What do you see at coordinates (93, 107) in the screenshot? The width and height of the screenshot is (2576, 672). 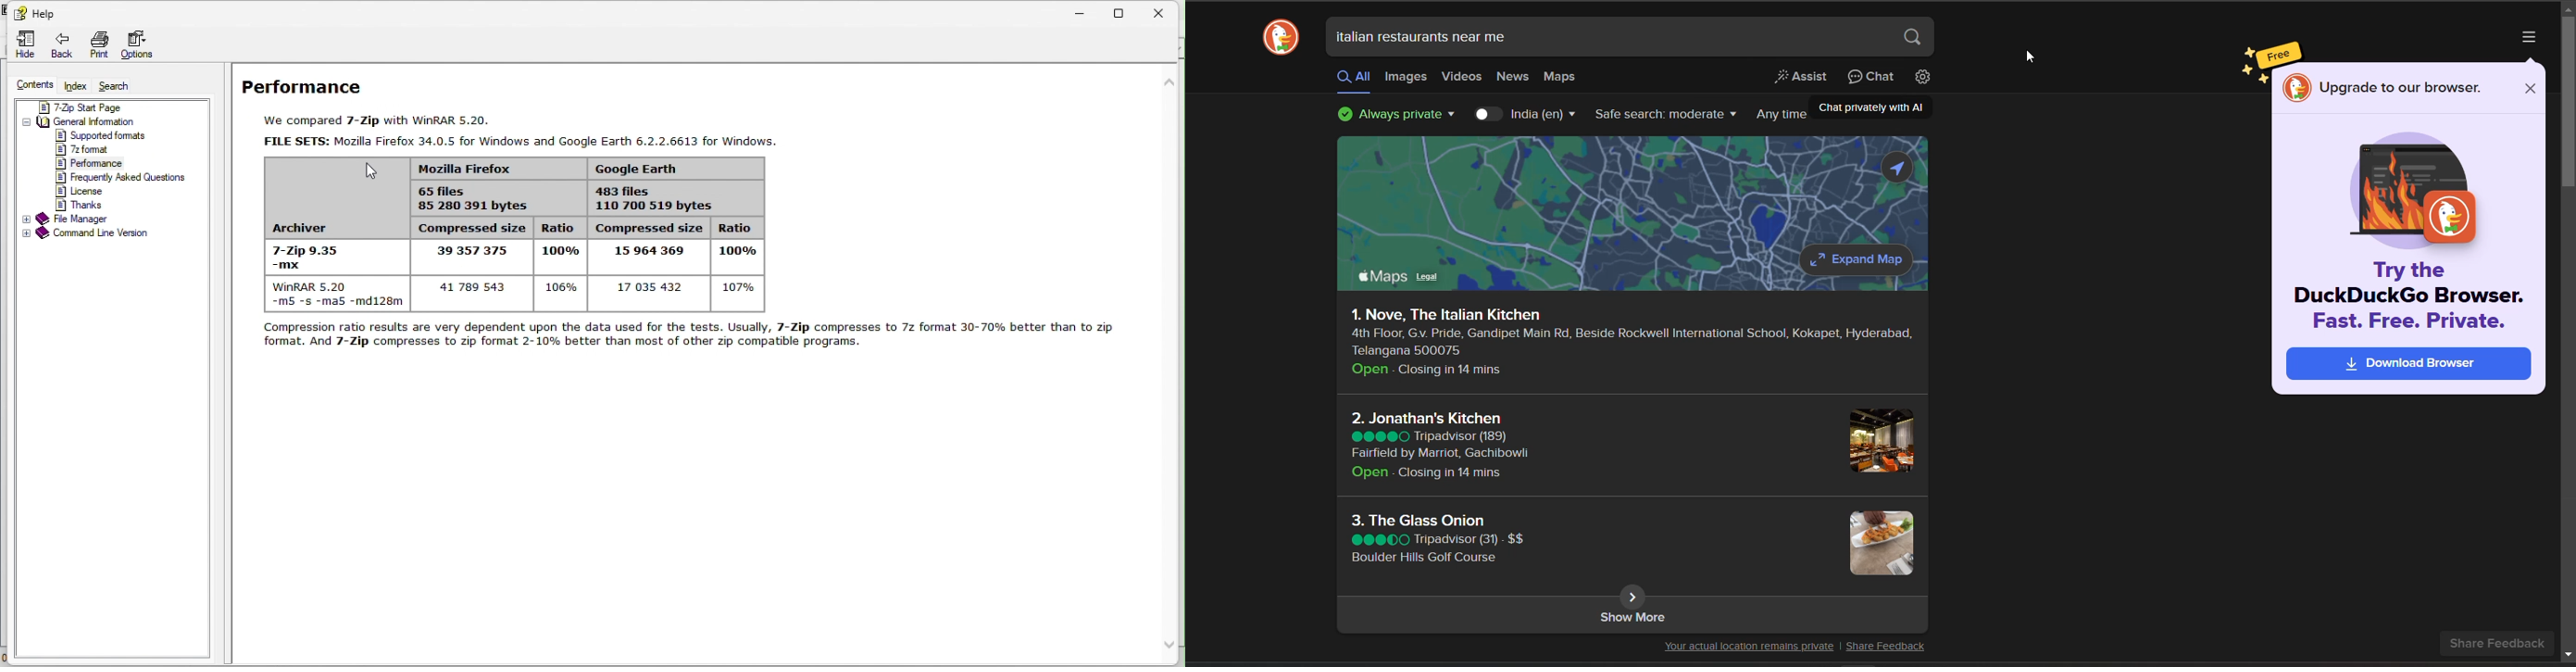 I see `7 zip Start page` at bounding box center [93, 107].